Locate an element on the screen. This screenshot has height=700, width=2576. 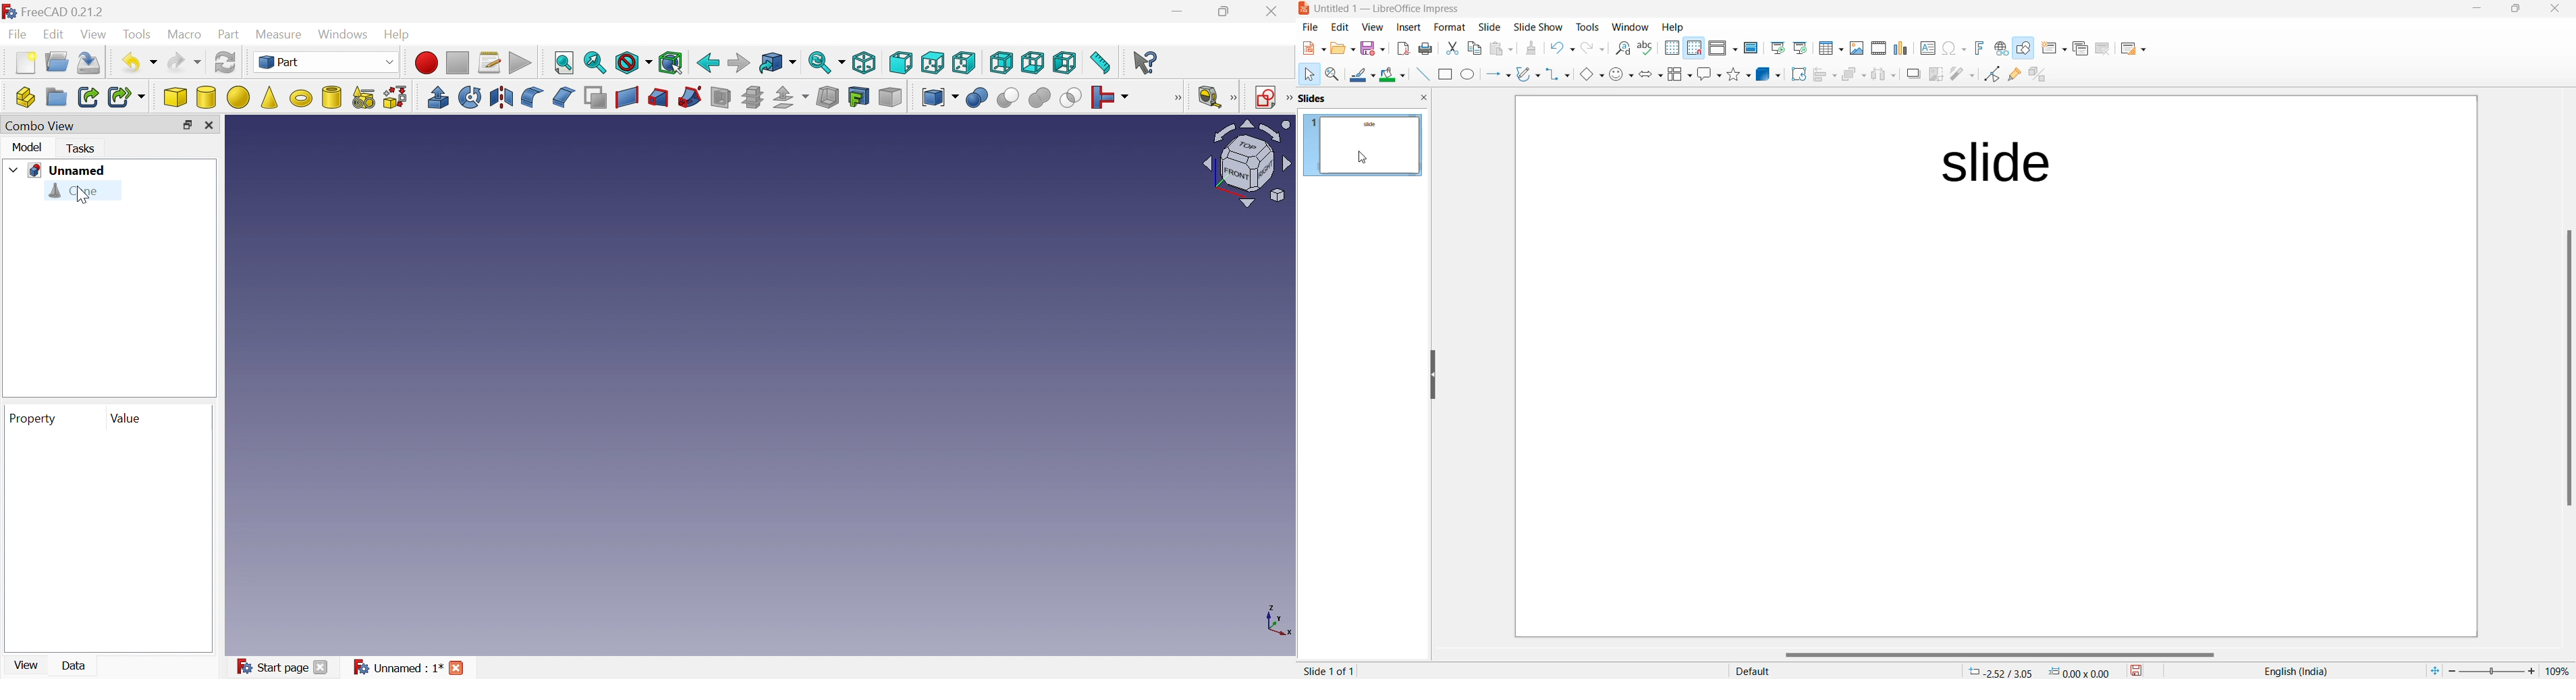
view navigation is located at coordinates (1372, 26).